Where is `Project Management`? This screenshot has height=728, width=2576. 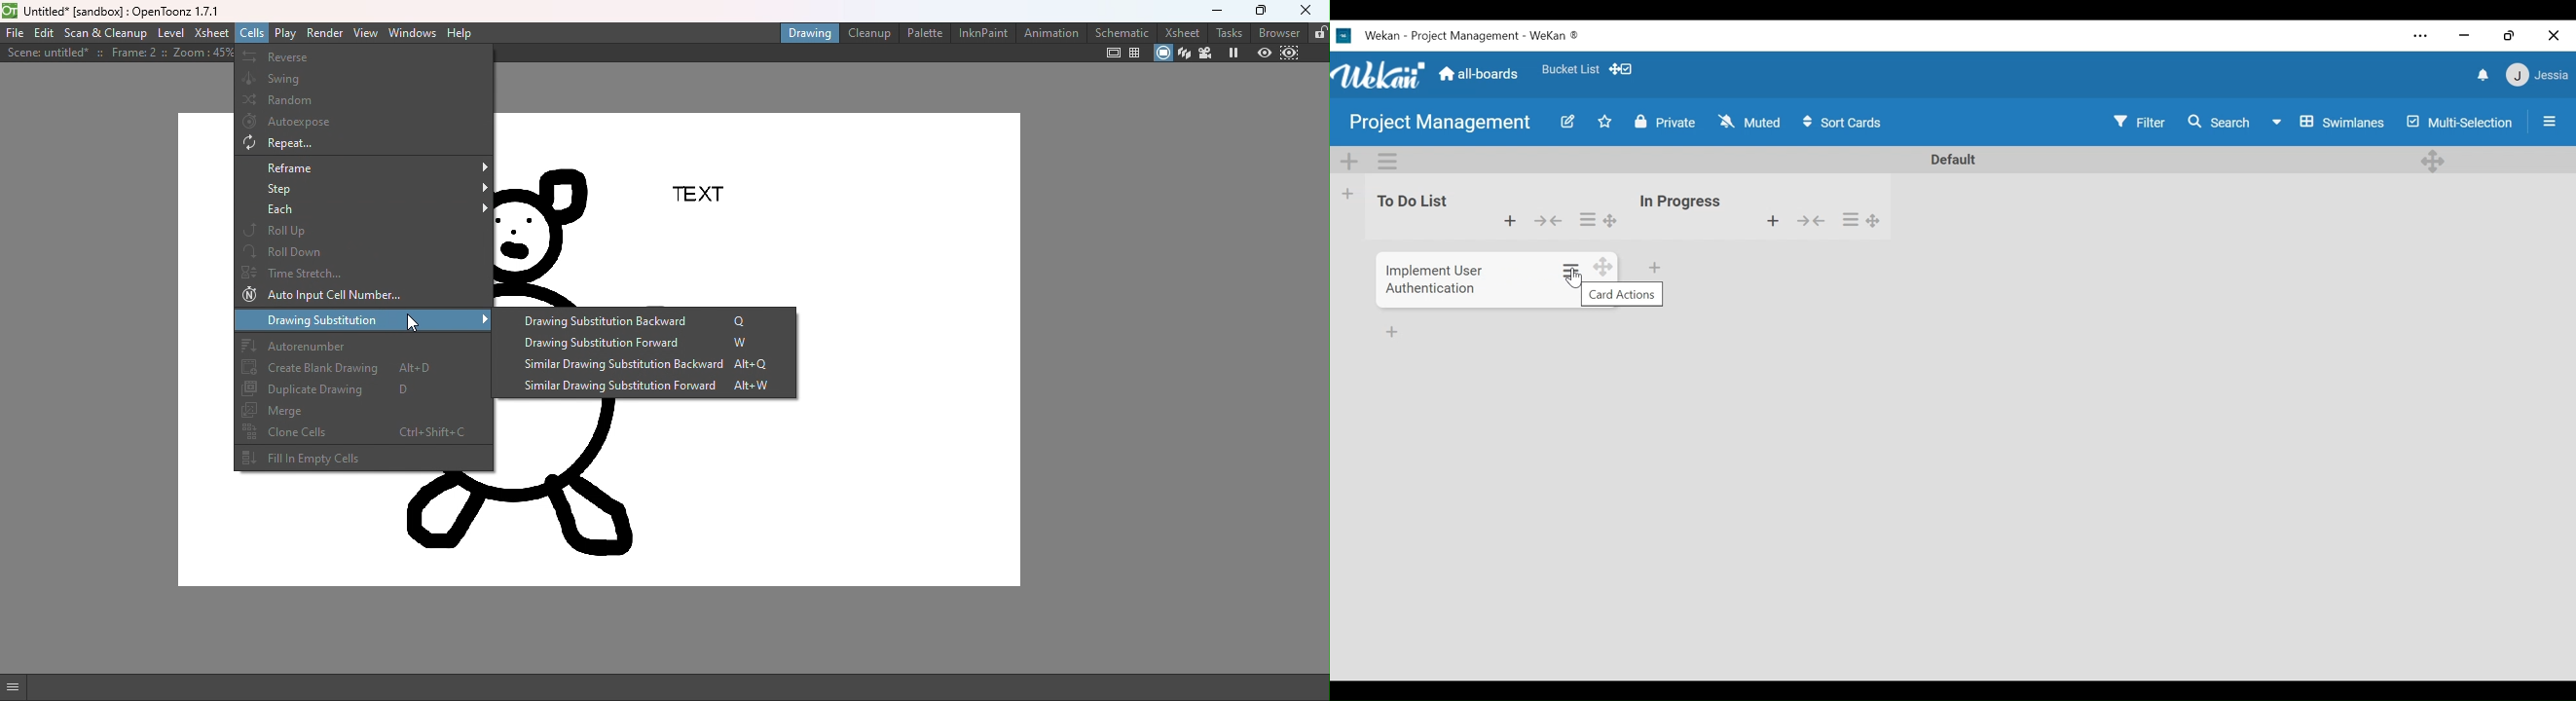
Project Management is located at coordinates (1440, 125).